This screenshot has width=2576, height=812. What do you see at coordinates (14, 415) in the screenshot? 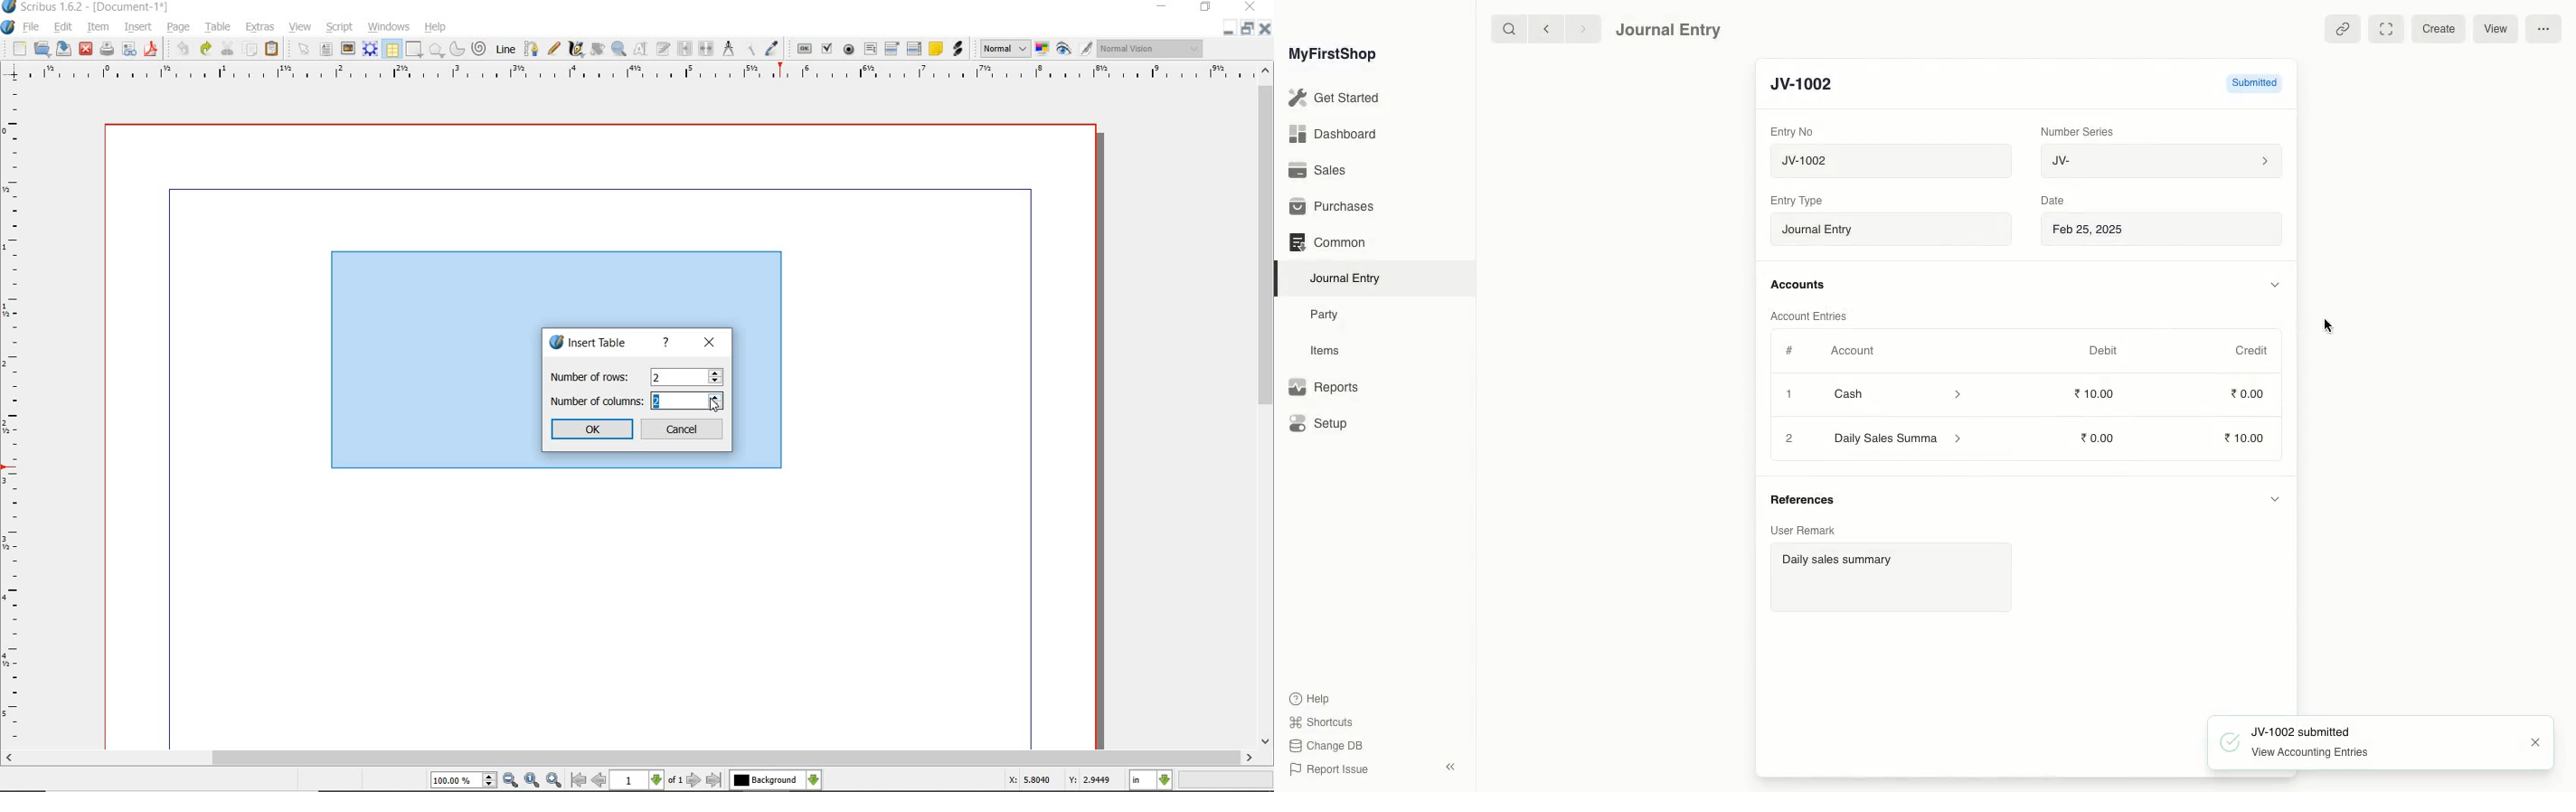
I see `ruler` at bounding box center [14, 415].